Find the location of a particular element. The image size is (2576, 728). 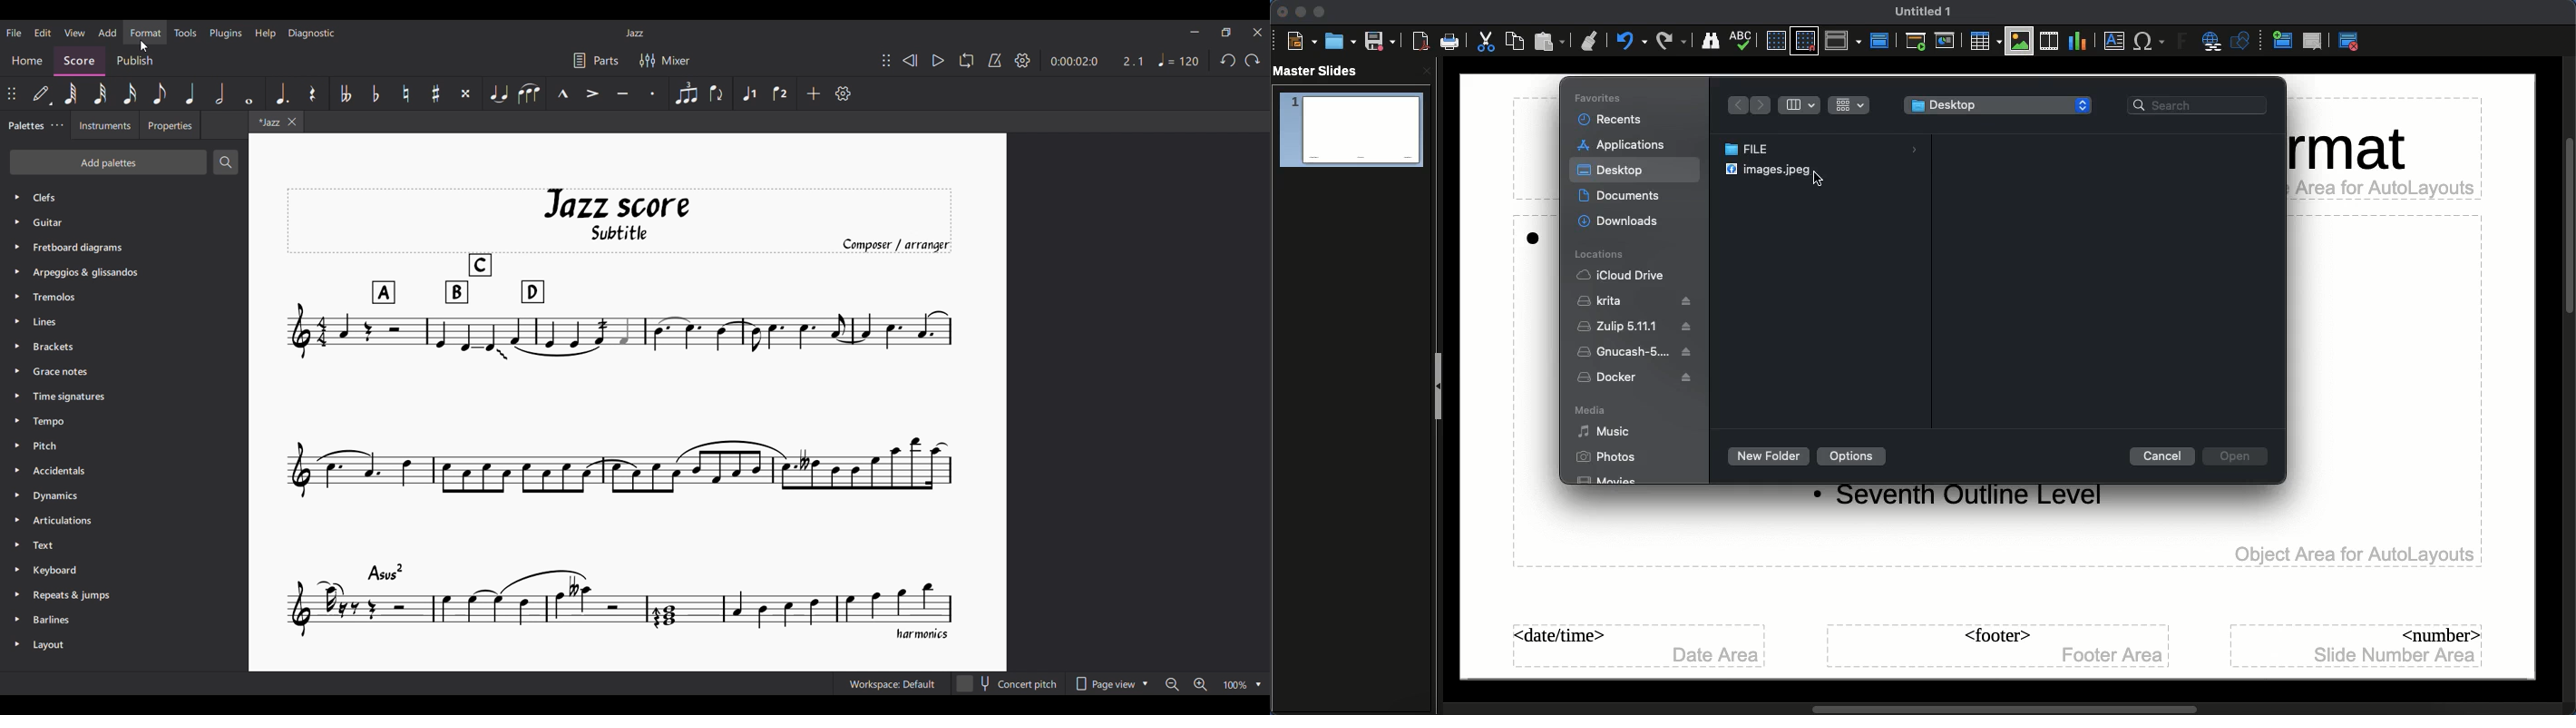

Open is located at coordinates (2239, 458).